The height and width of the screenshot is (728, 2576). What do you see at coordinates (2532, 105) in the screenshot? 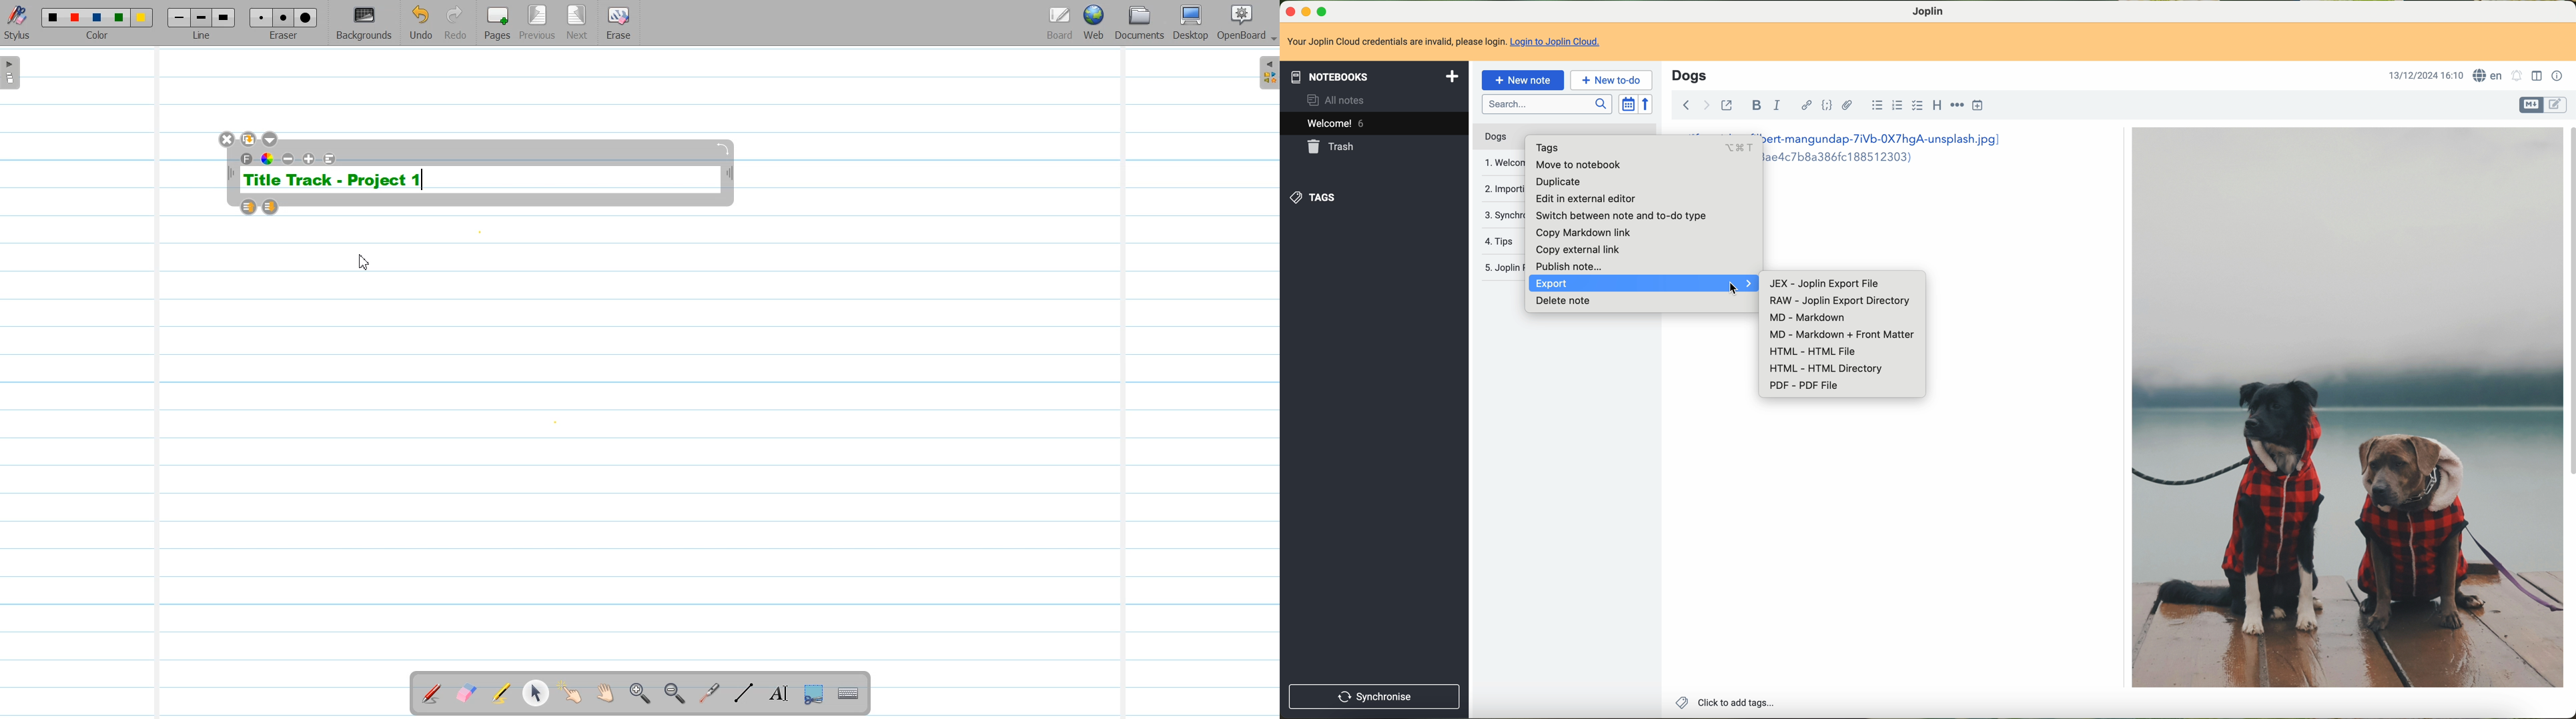
I see `toggle editors` at bounding box center [2532, 105].